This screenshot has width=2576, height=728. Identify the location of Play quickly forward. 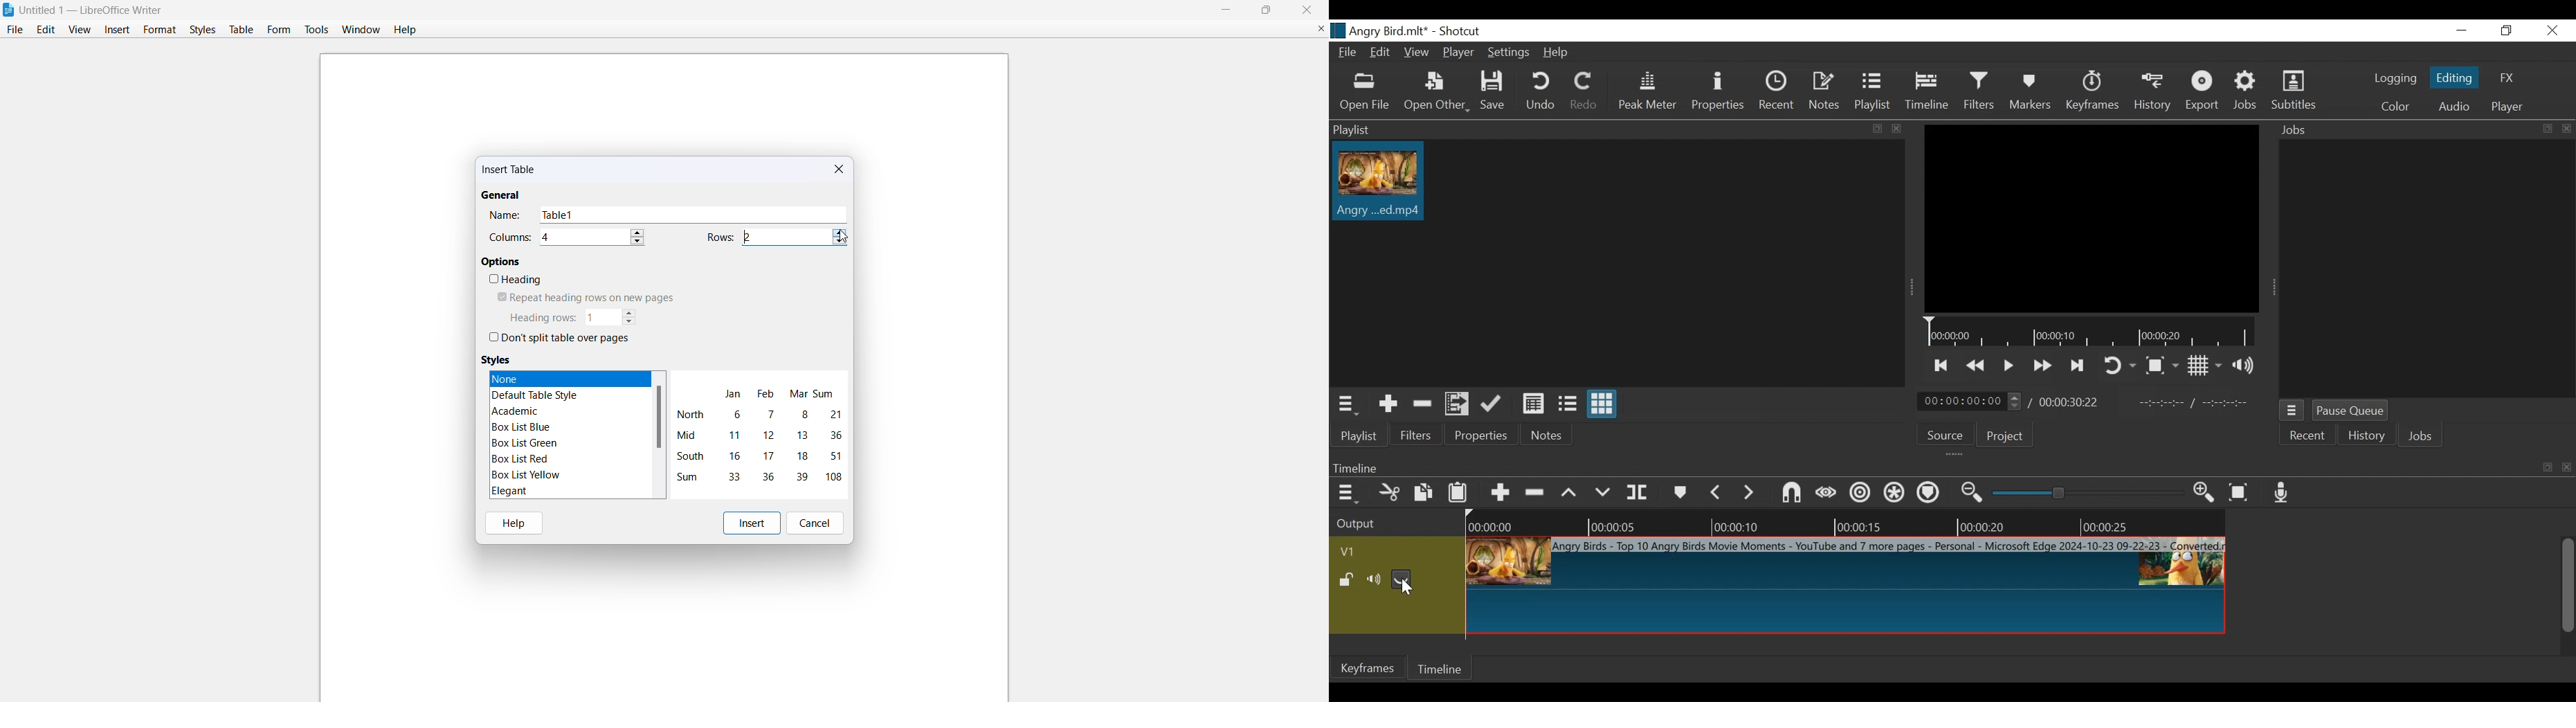
(2040, 366).